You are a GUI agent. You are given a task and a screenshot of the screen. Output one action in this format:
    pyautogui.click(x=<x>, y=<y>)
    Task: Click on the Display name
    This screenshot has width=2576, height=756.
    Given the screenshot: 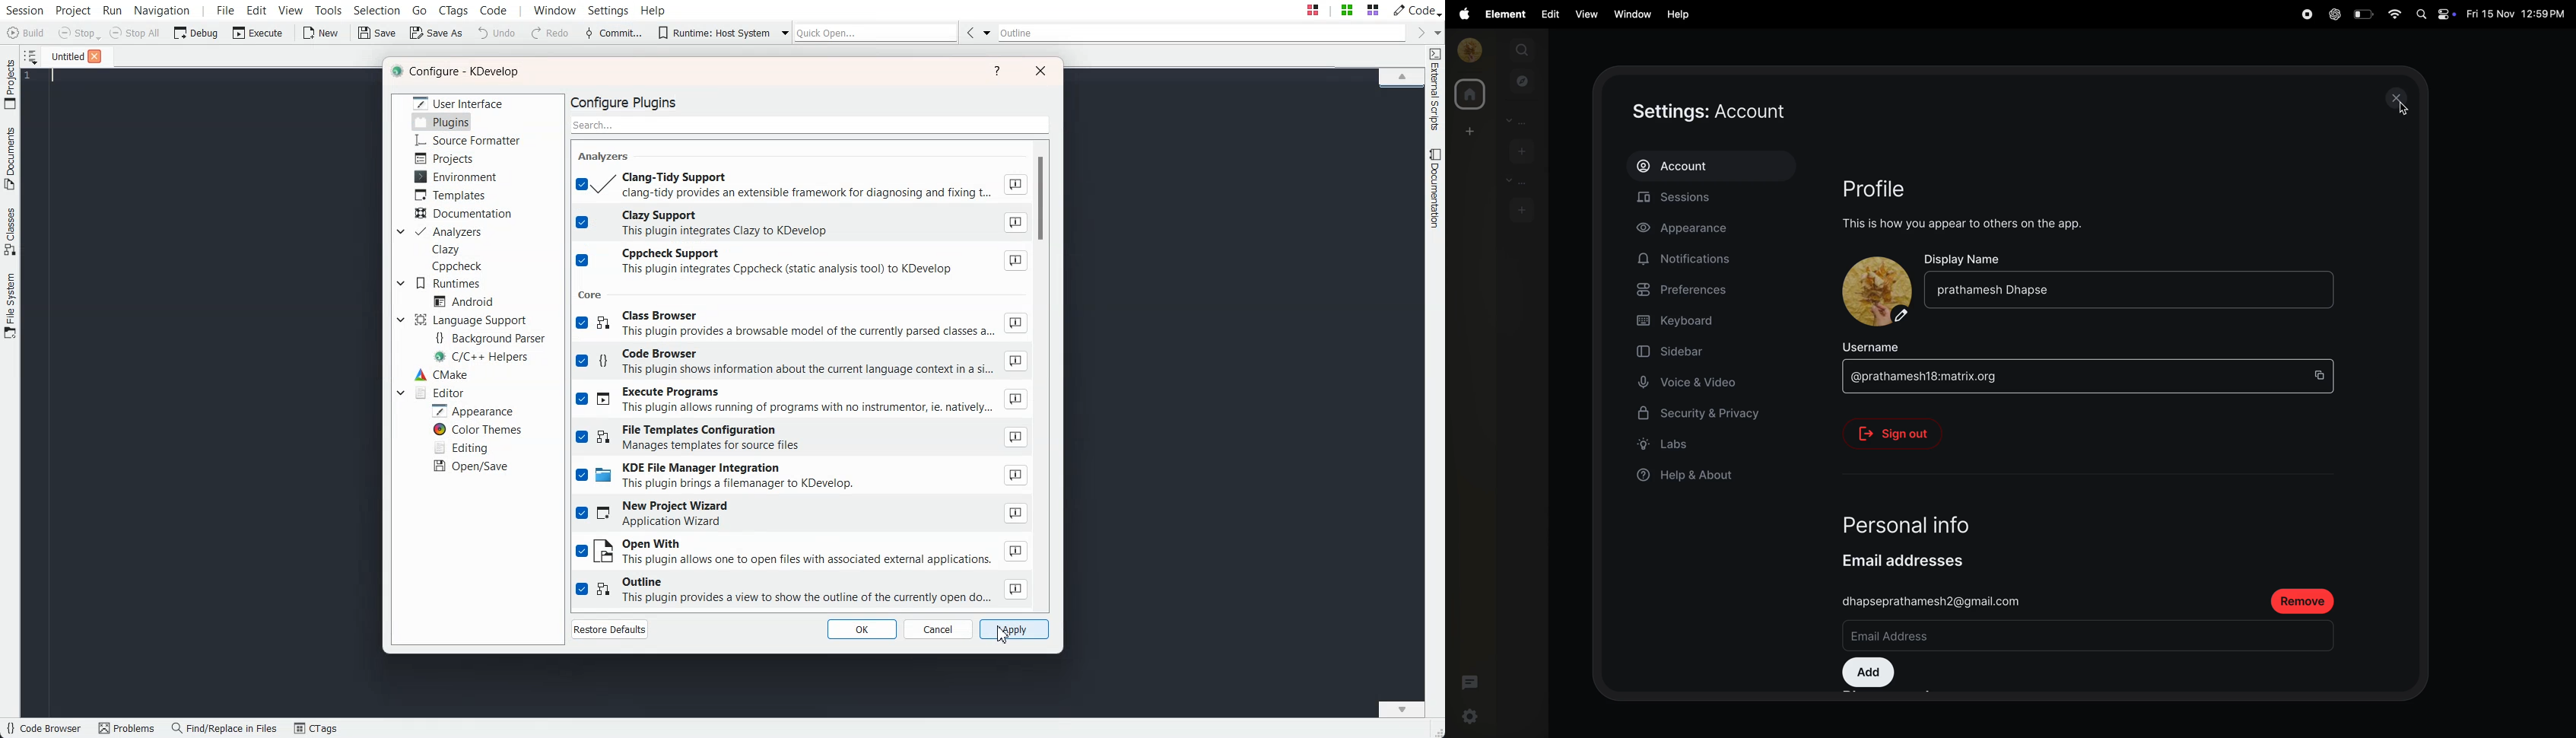 What is the action you would take?
    pyautogui.click(x=1964, y=258)
    